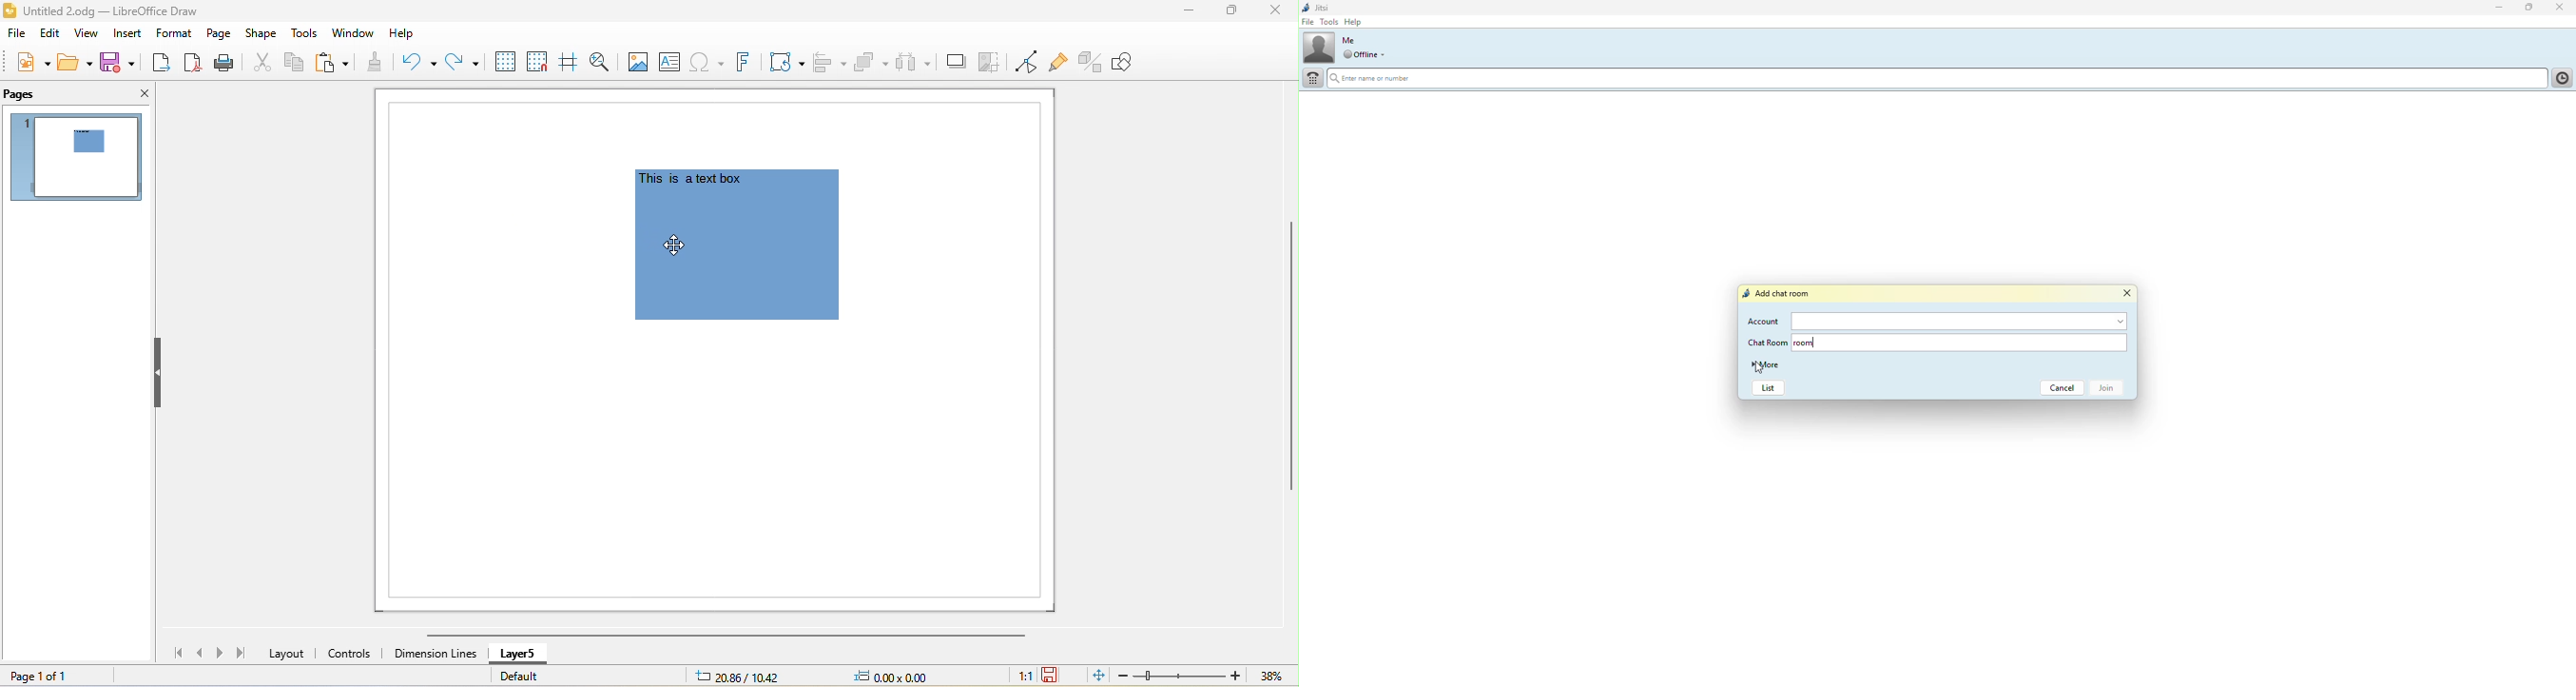  Describe the element at coordinates (244, 656) in the screenshot. I see `last page` at that location.